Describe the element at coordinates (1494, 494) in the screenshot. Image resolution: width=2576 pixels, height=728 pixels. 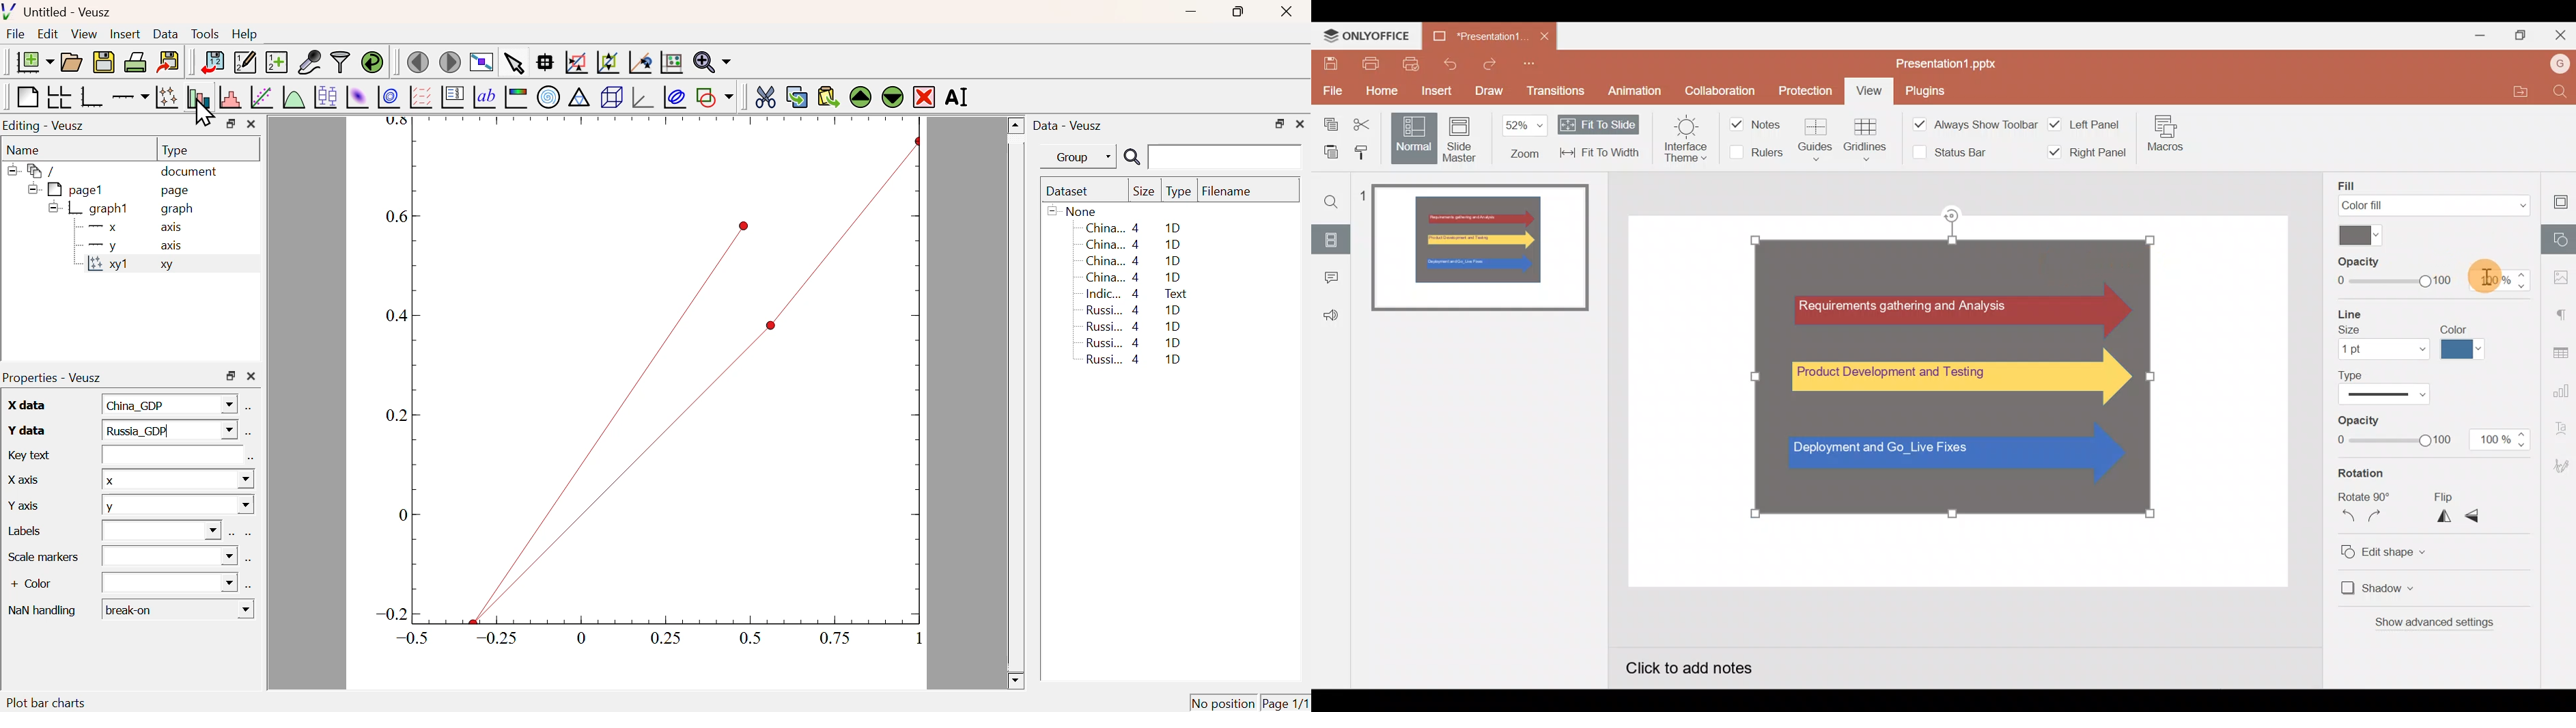
I see `Slide pane` at that location.